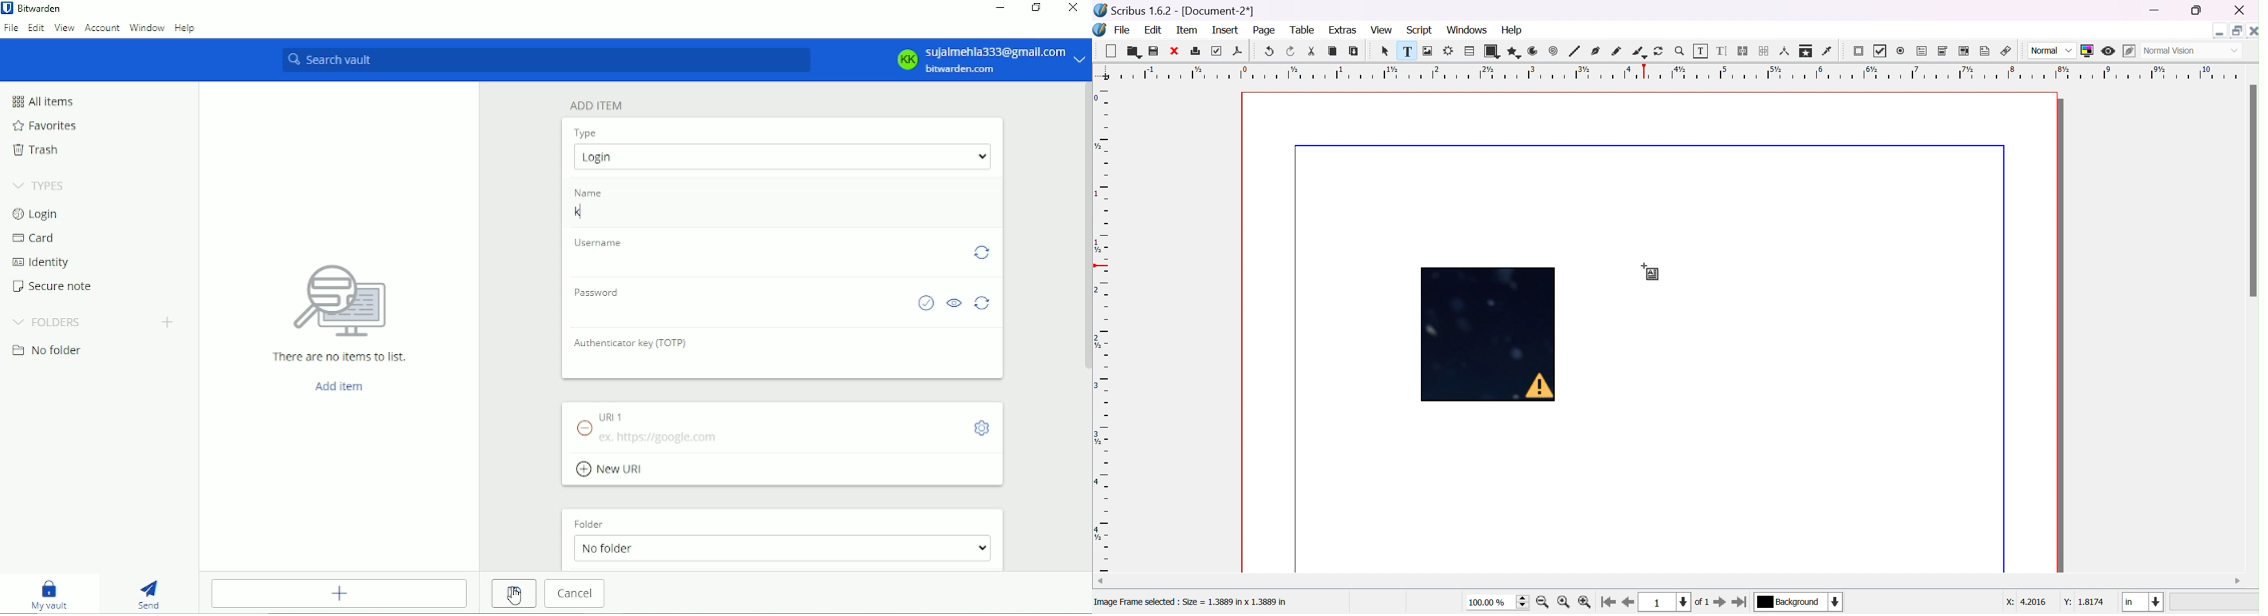 This screenshot has width=2268, height=616. What do you see at coordinates (2088, 51) in the screenshot?
I see `toggle color management system` at bounding box center [2088, 51].